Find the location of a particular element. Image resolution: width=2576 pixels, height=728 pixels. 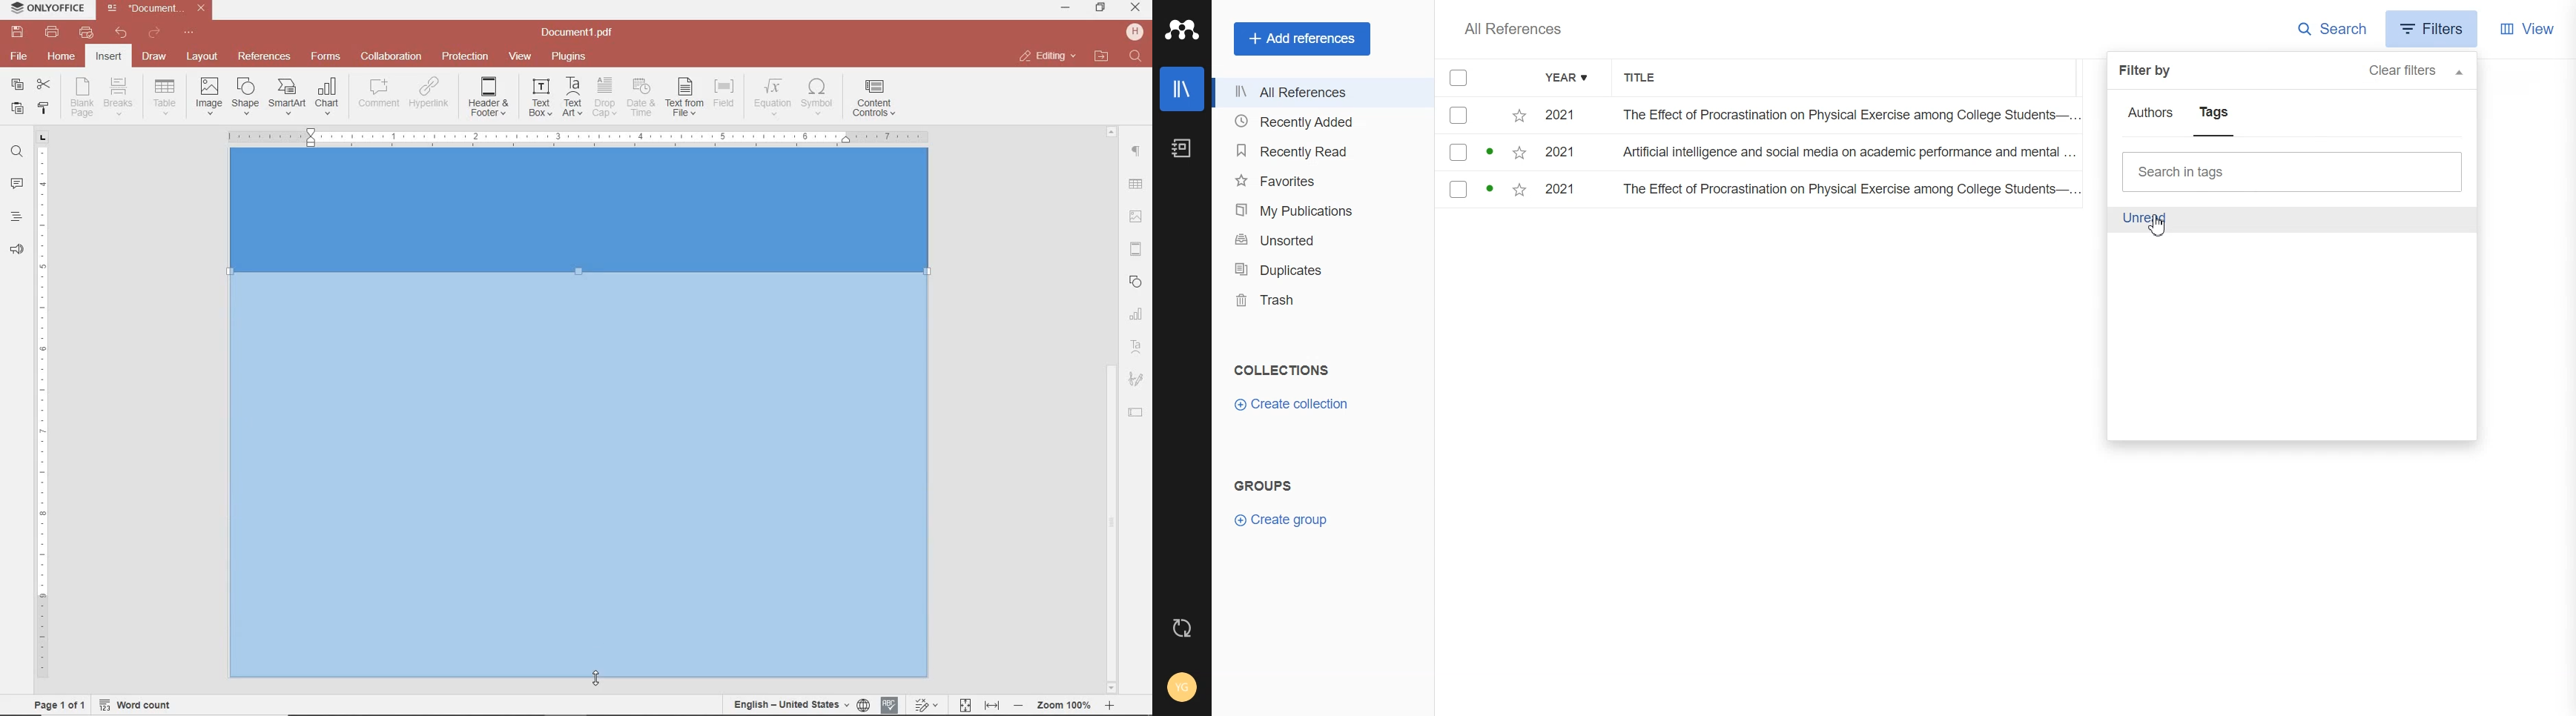

Trash is located at coordinates (1322, 300).